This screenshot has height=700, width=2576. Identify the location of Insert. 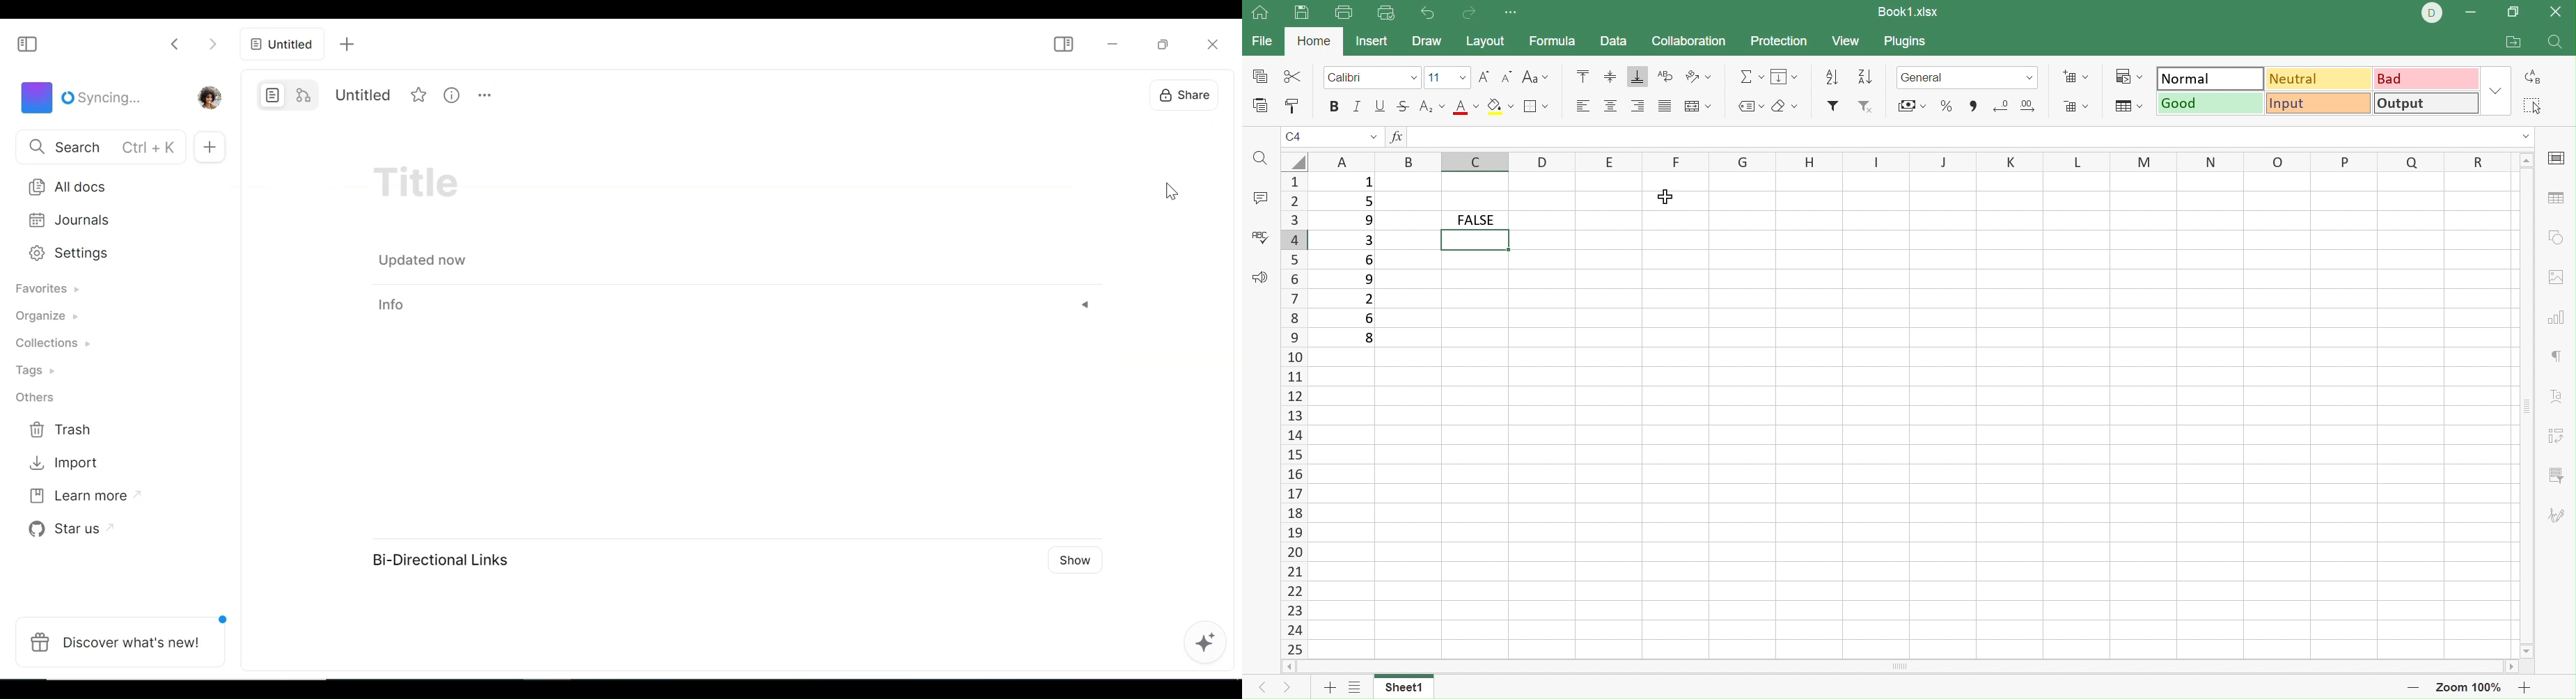
(1372, 42).